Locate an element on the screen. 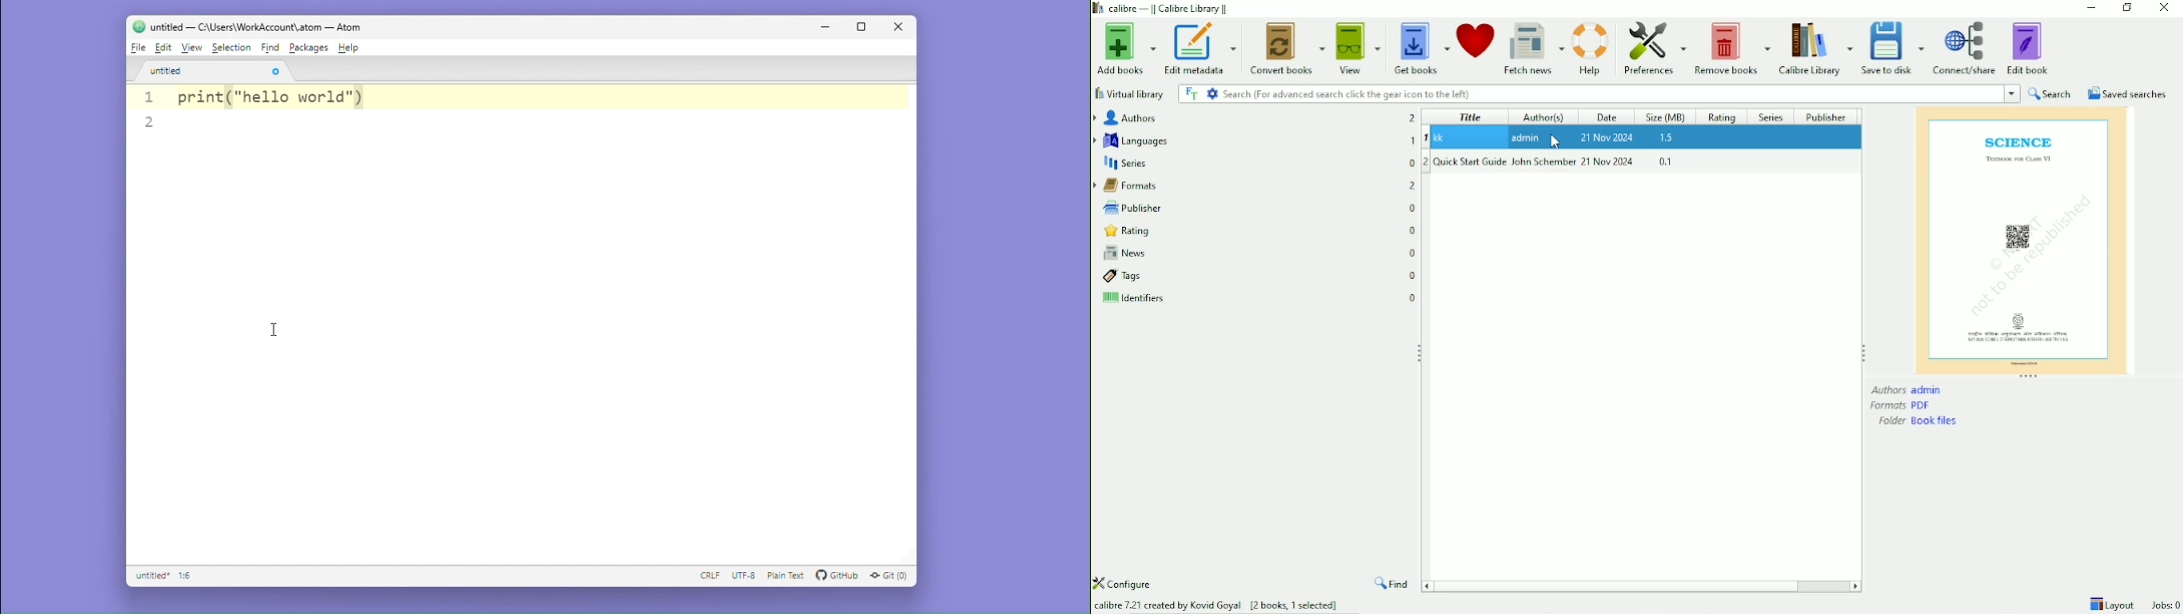  Edit book is located at coordinates (2028, 48).